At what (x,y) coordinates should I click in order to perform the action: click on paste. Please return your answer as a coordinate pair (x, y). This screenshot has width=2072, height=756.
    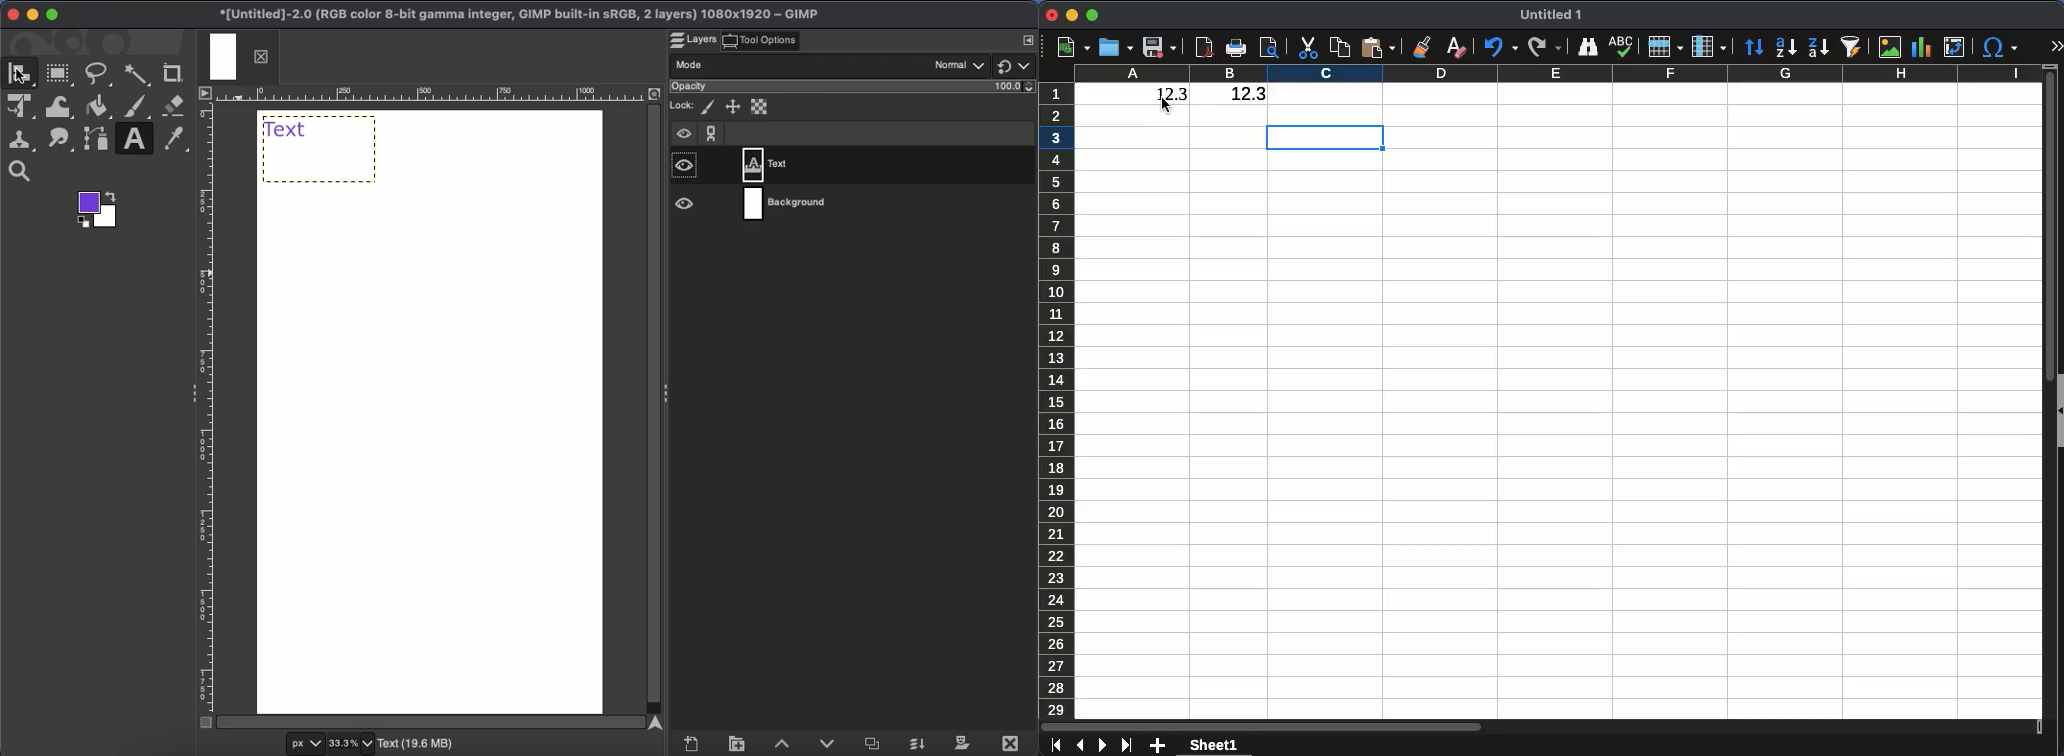
    Looking at the image, I should click on (1376, 48).